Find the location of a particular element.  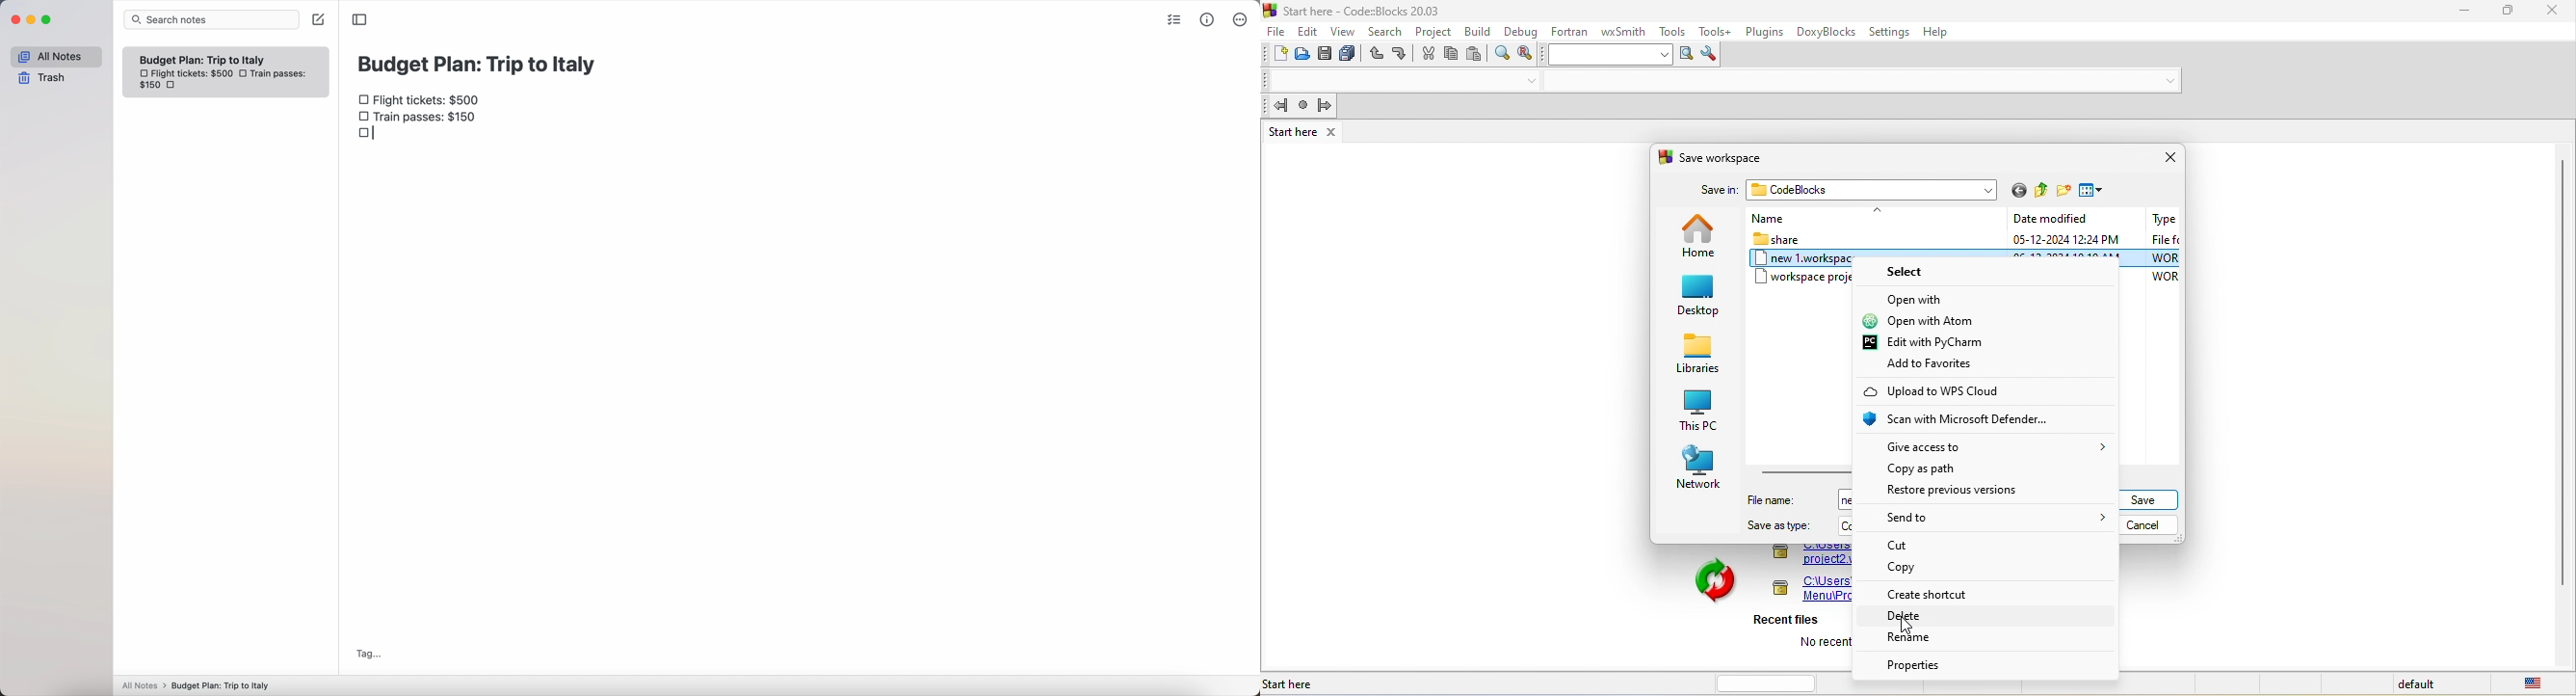

Type is located at coordinates (2163, 219).